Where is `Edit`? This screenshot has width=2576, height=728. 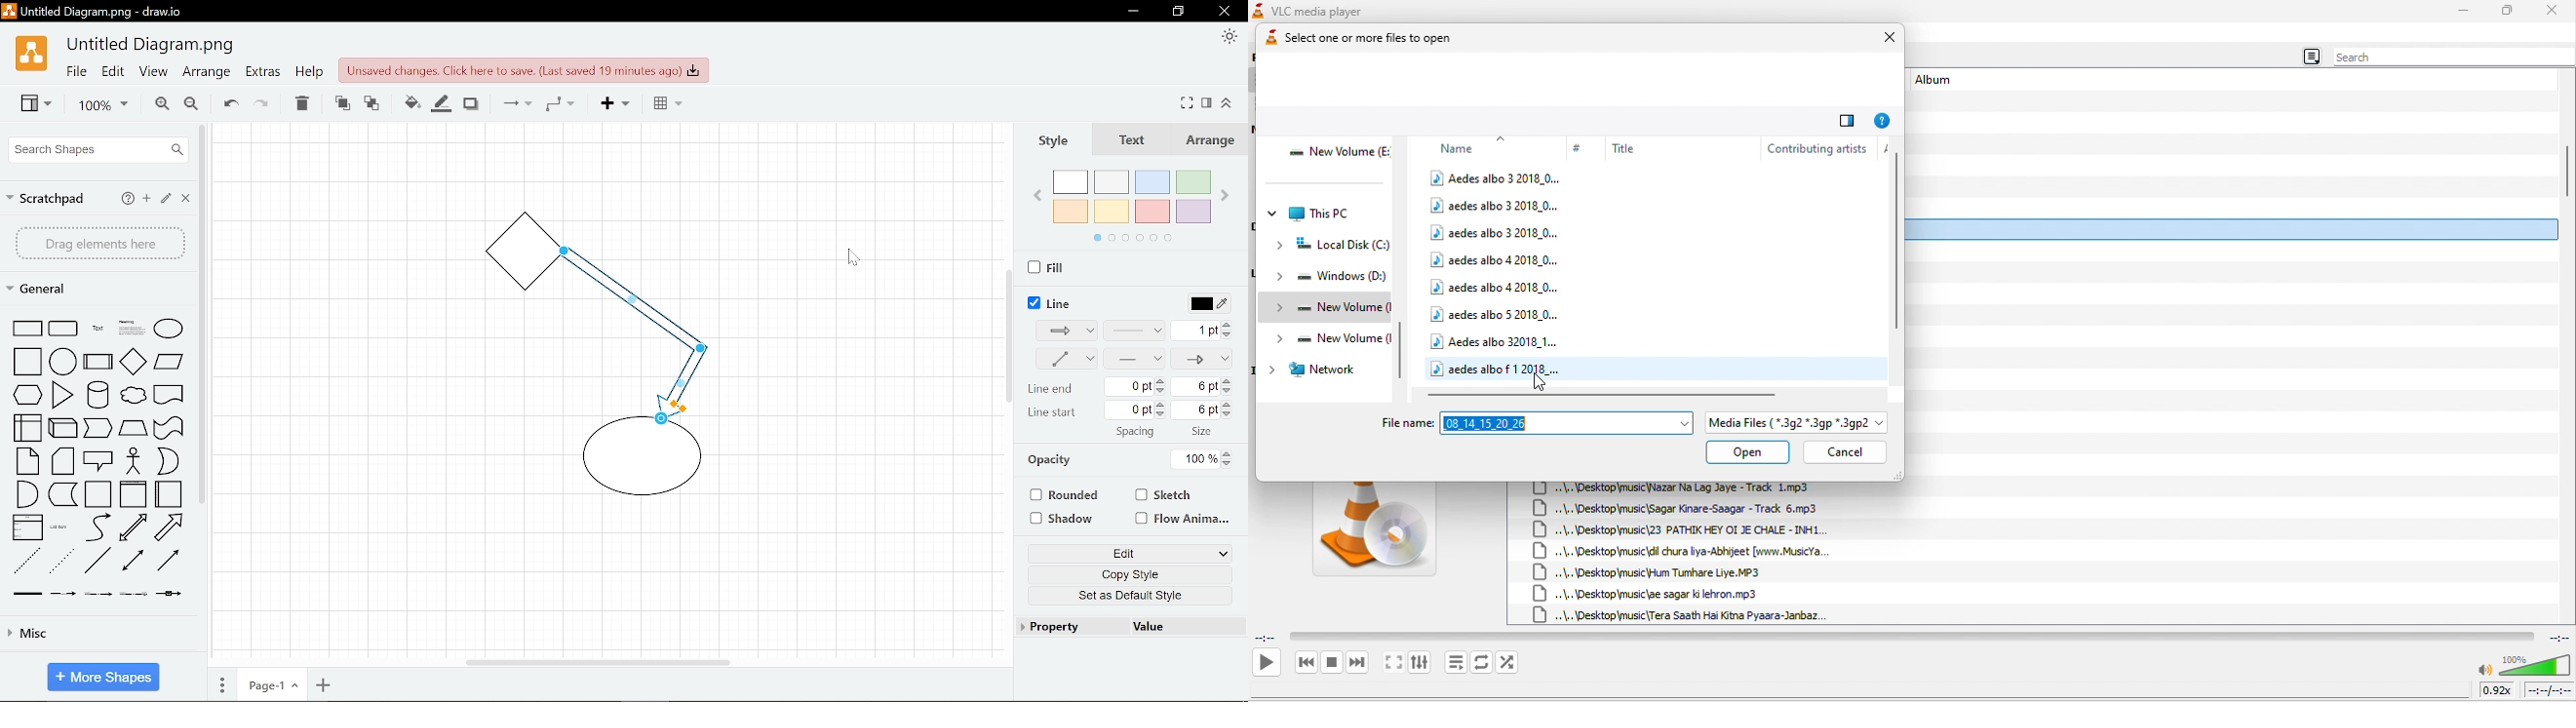
Edit is located at coordinates (1123, 552).